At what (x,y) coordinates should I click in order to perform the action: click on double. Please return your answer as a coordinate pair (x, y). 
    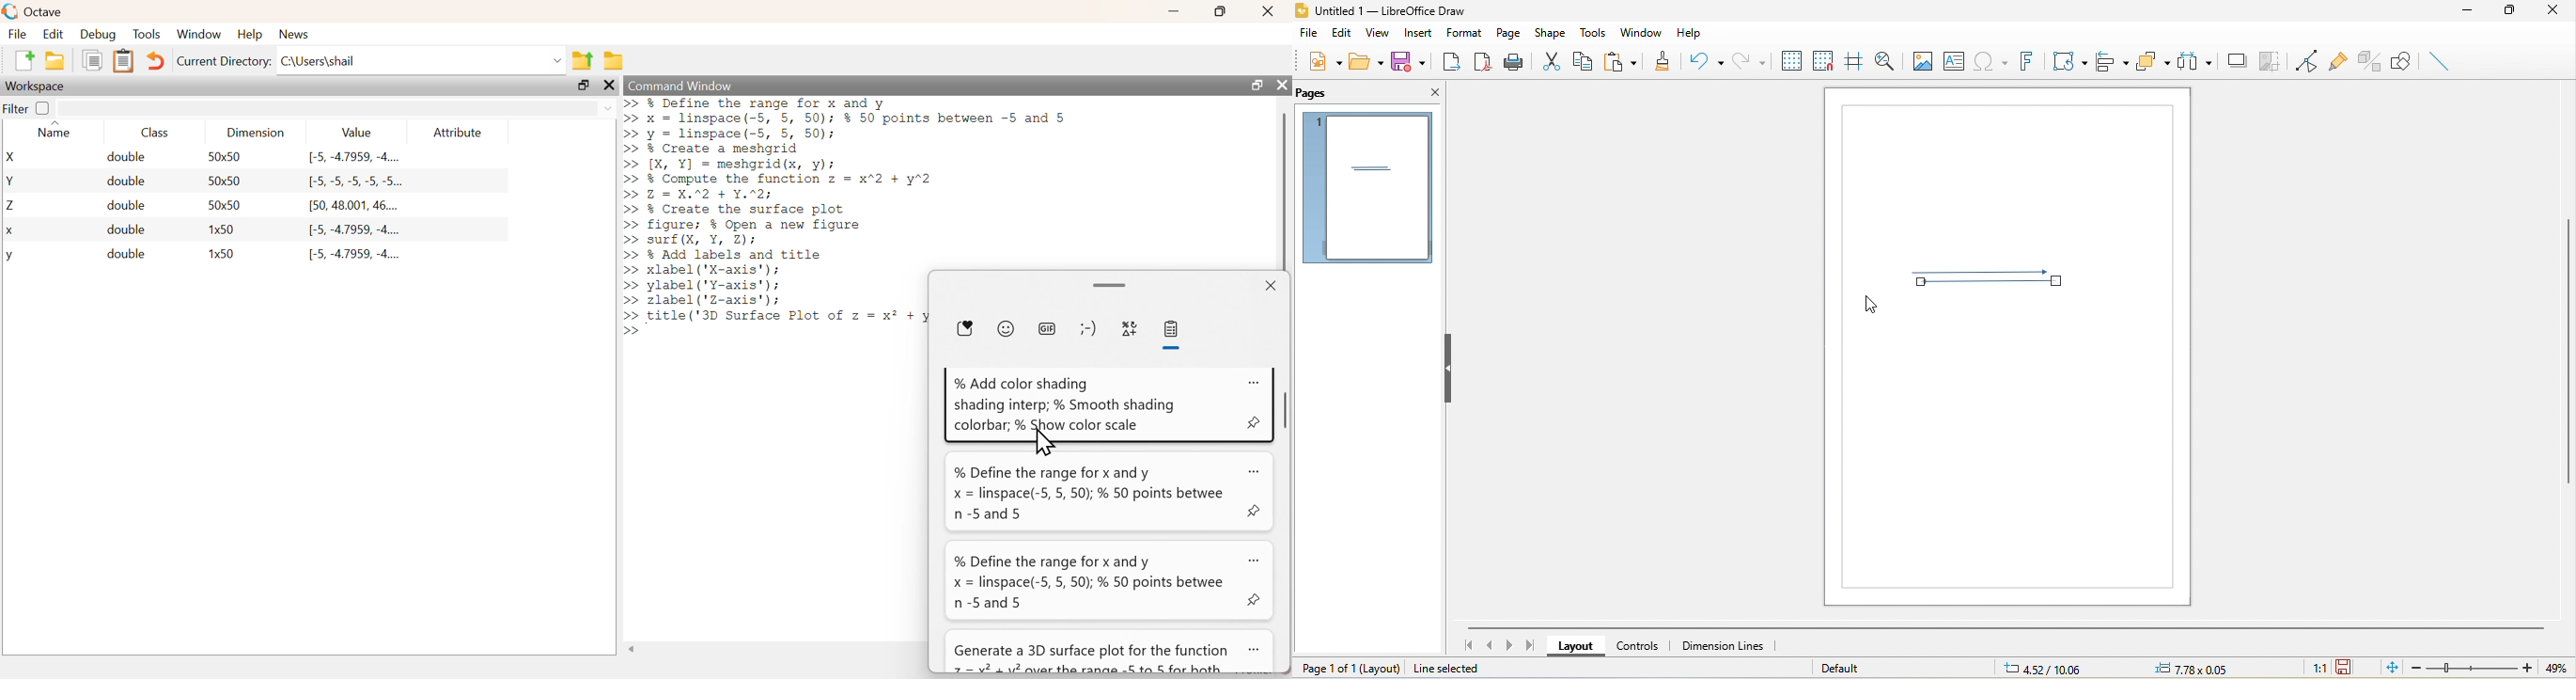
    Looking at the image, I should click on (126, 181).